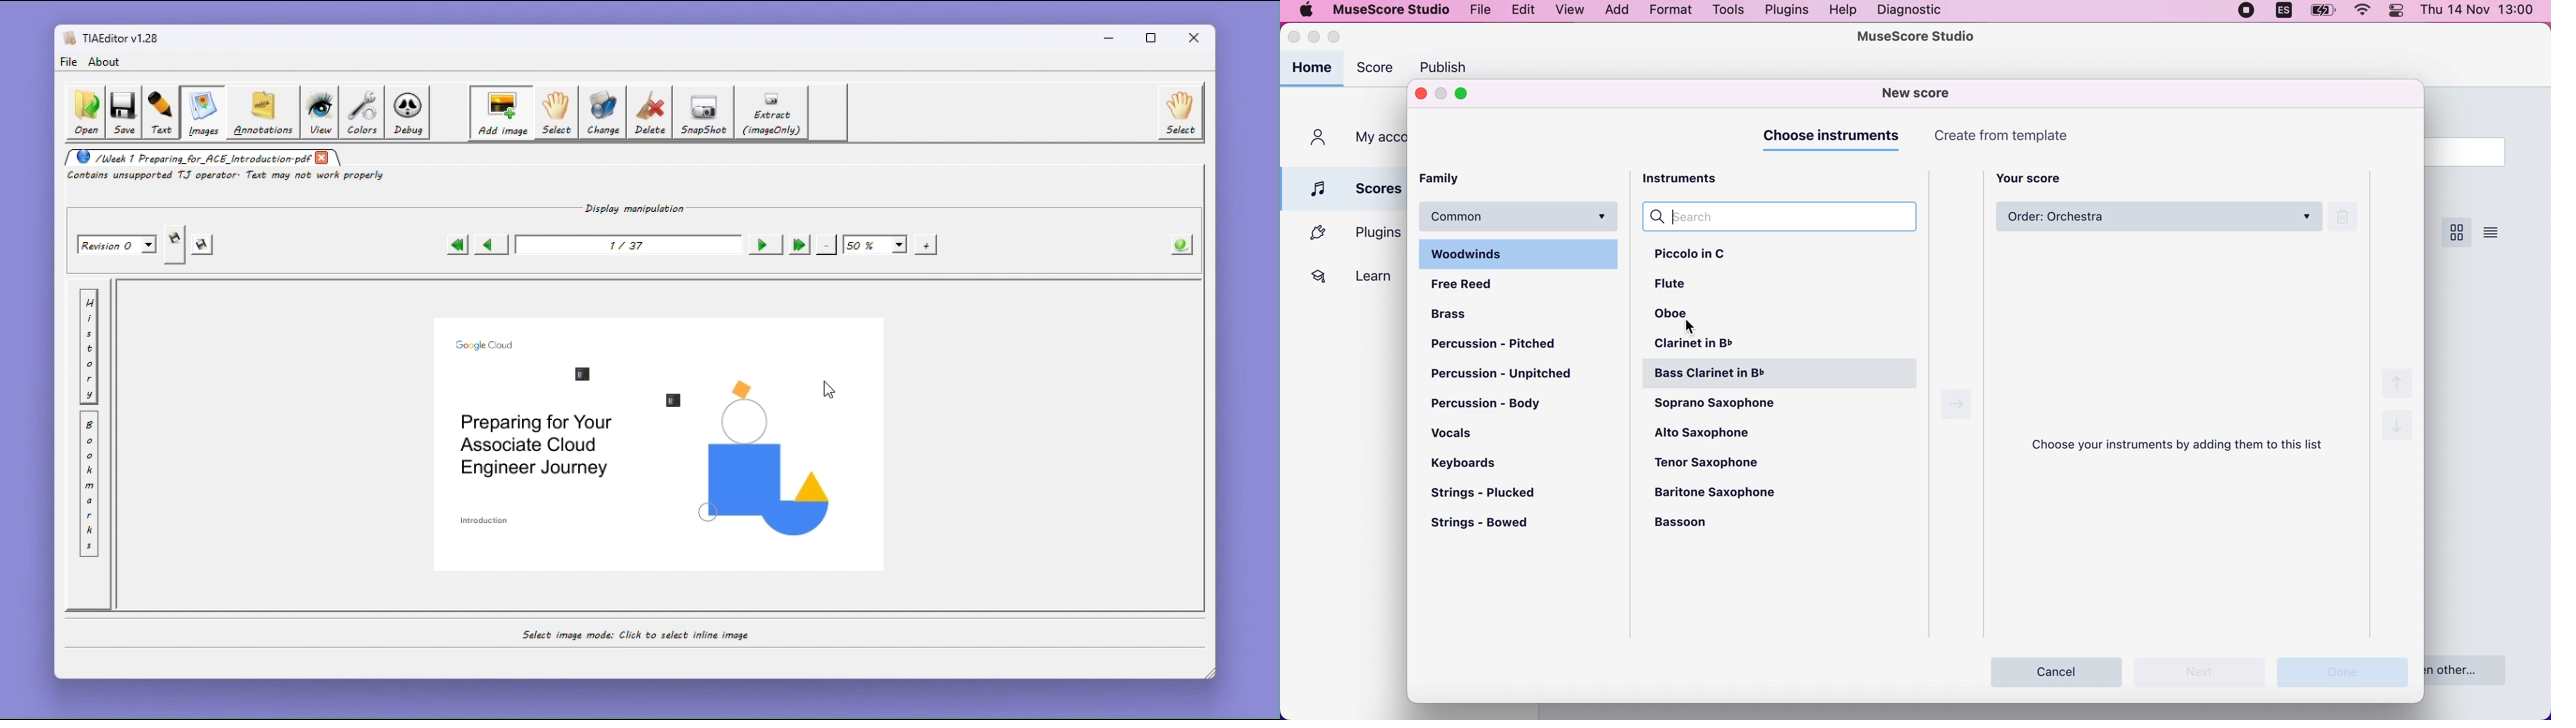 This screenshot has width=2576, height=728. What do you see at coordinates (486, 344) in the screenshot?
I see `google cloud` at bounding box center [486, 344].